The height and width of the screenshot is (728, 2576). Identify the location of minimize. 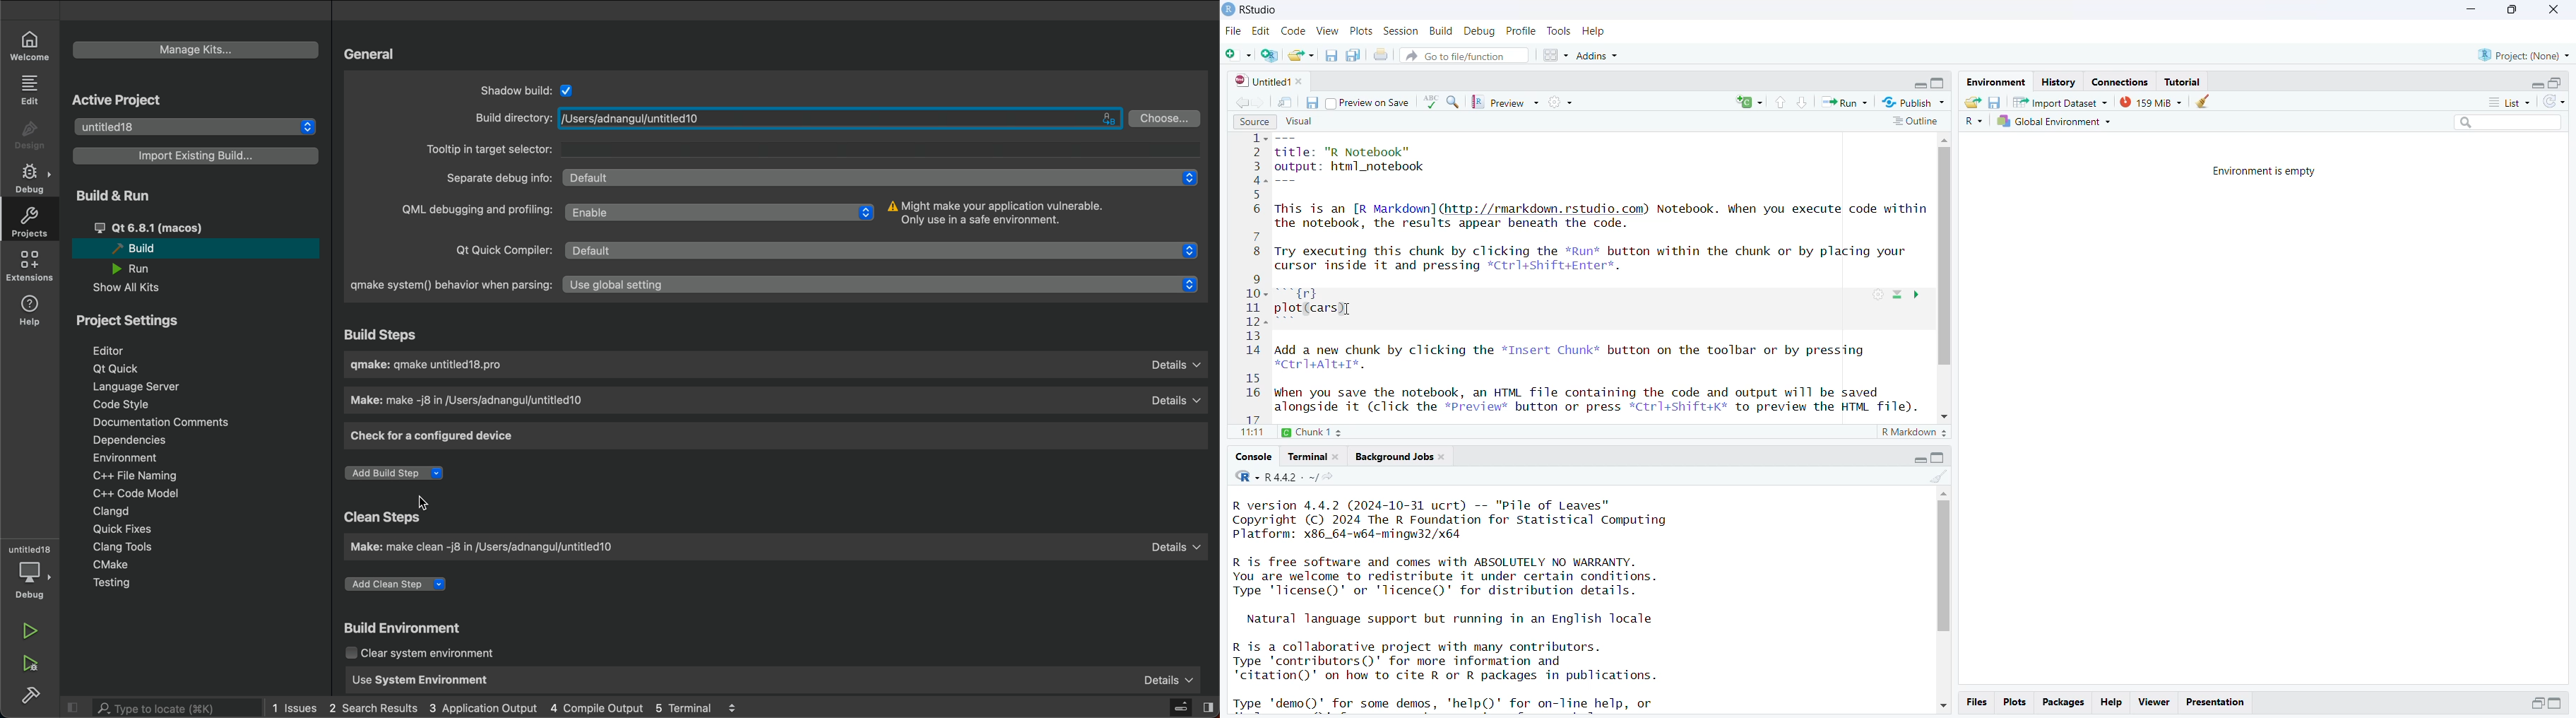
(2471, 11).